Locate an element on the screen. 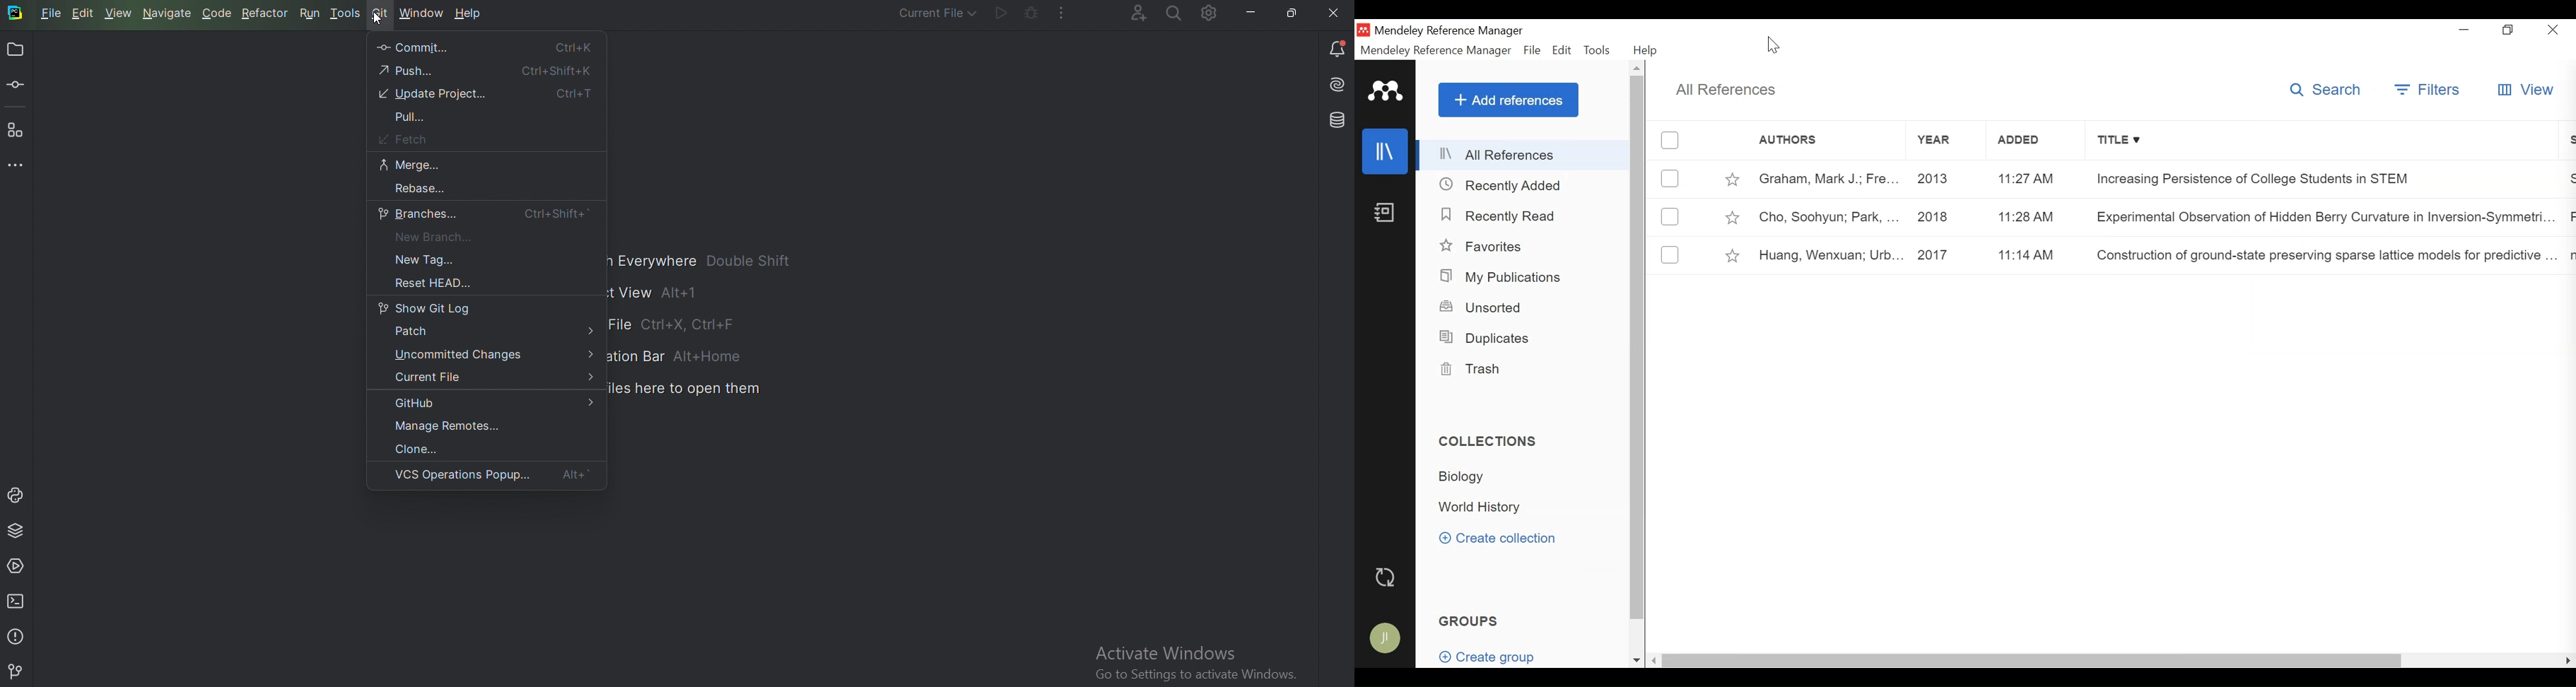 The height and width of the screenshot is (700, 2576). Cursor is located at coordinates (1773, 46).